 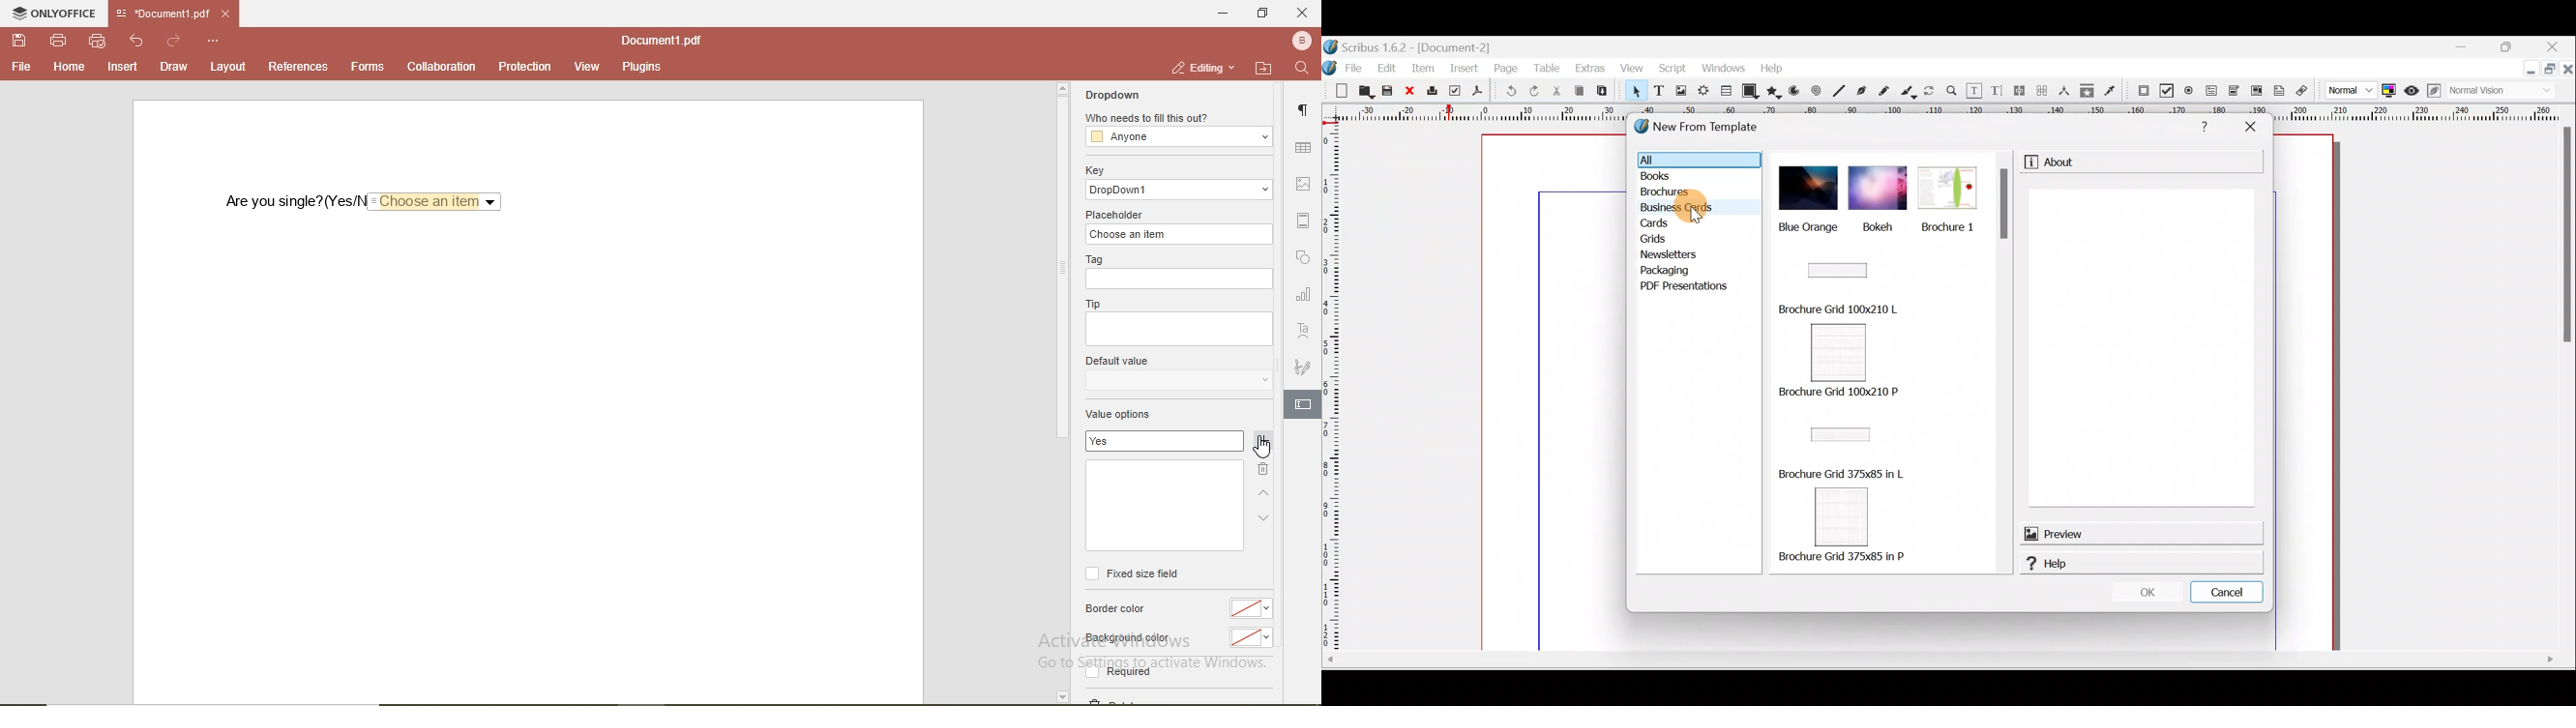 What do you see at coordinates (1116, 611) in the screenshot?
I see `border color` at bounding box center [1116, 611].